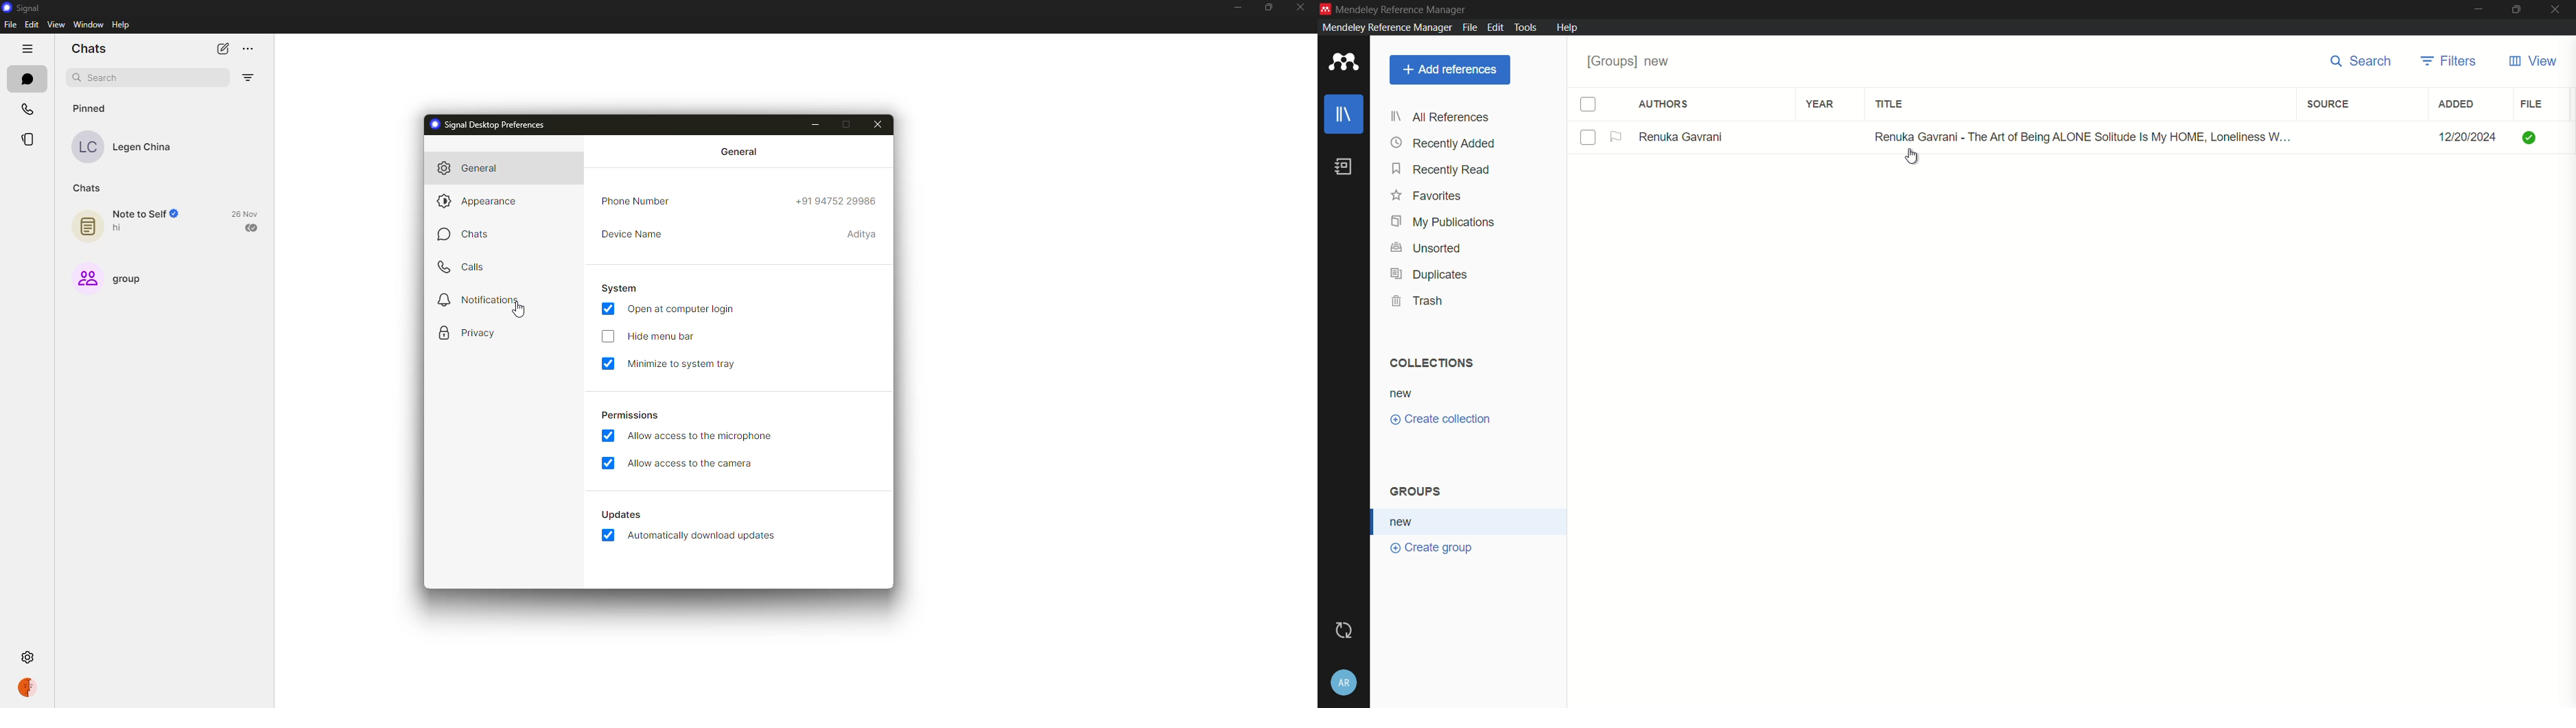 The image size is (2576, 728). Describe the element at coordinates (1344, 63) in the screenshot. I see `app icon` at that location.